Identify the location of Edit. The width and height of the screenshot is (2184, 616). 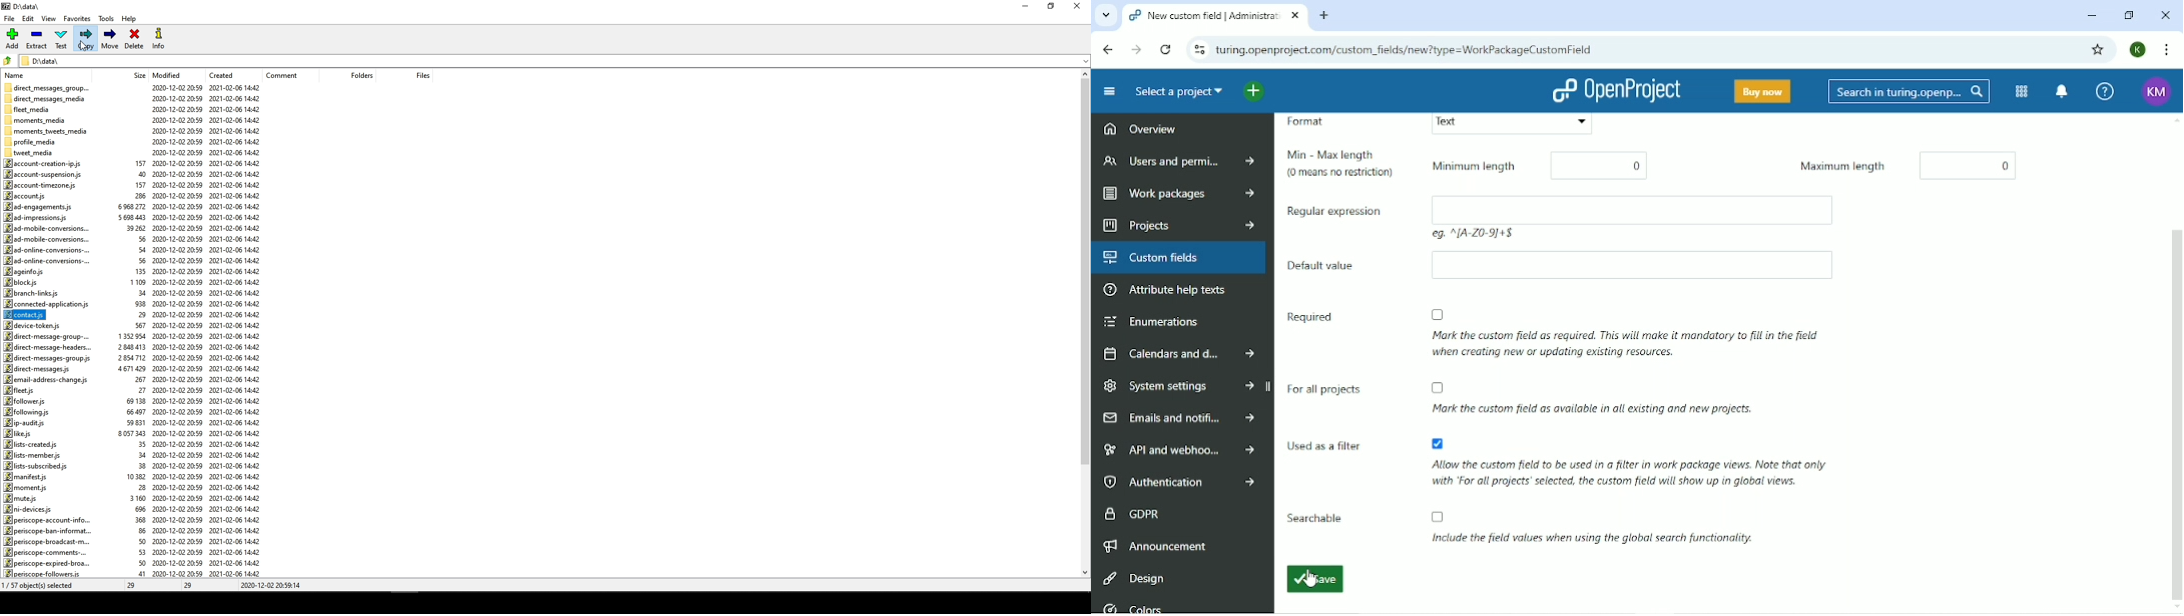
(28, 18).